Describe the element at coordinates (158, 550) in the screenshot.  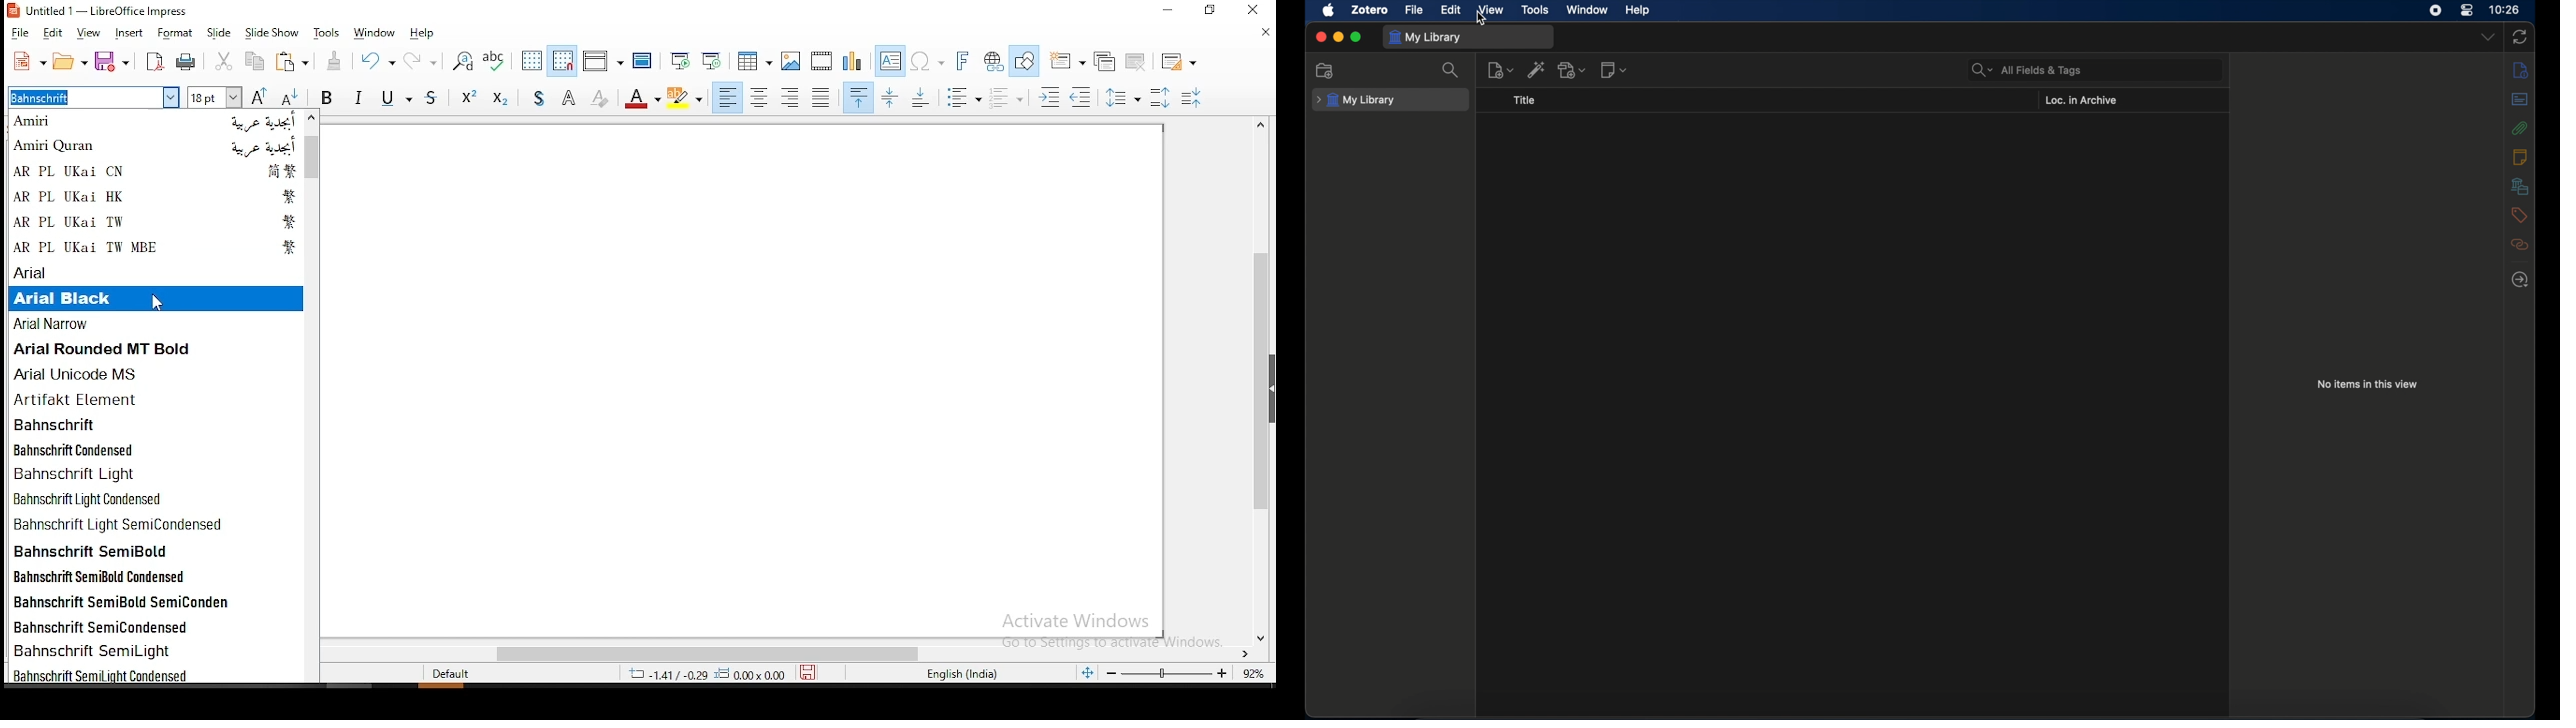
I see `bahnschrift semibold` at that location.